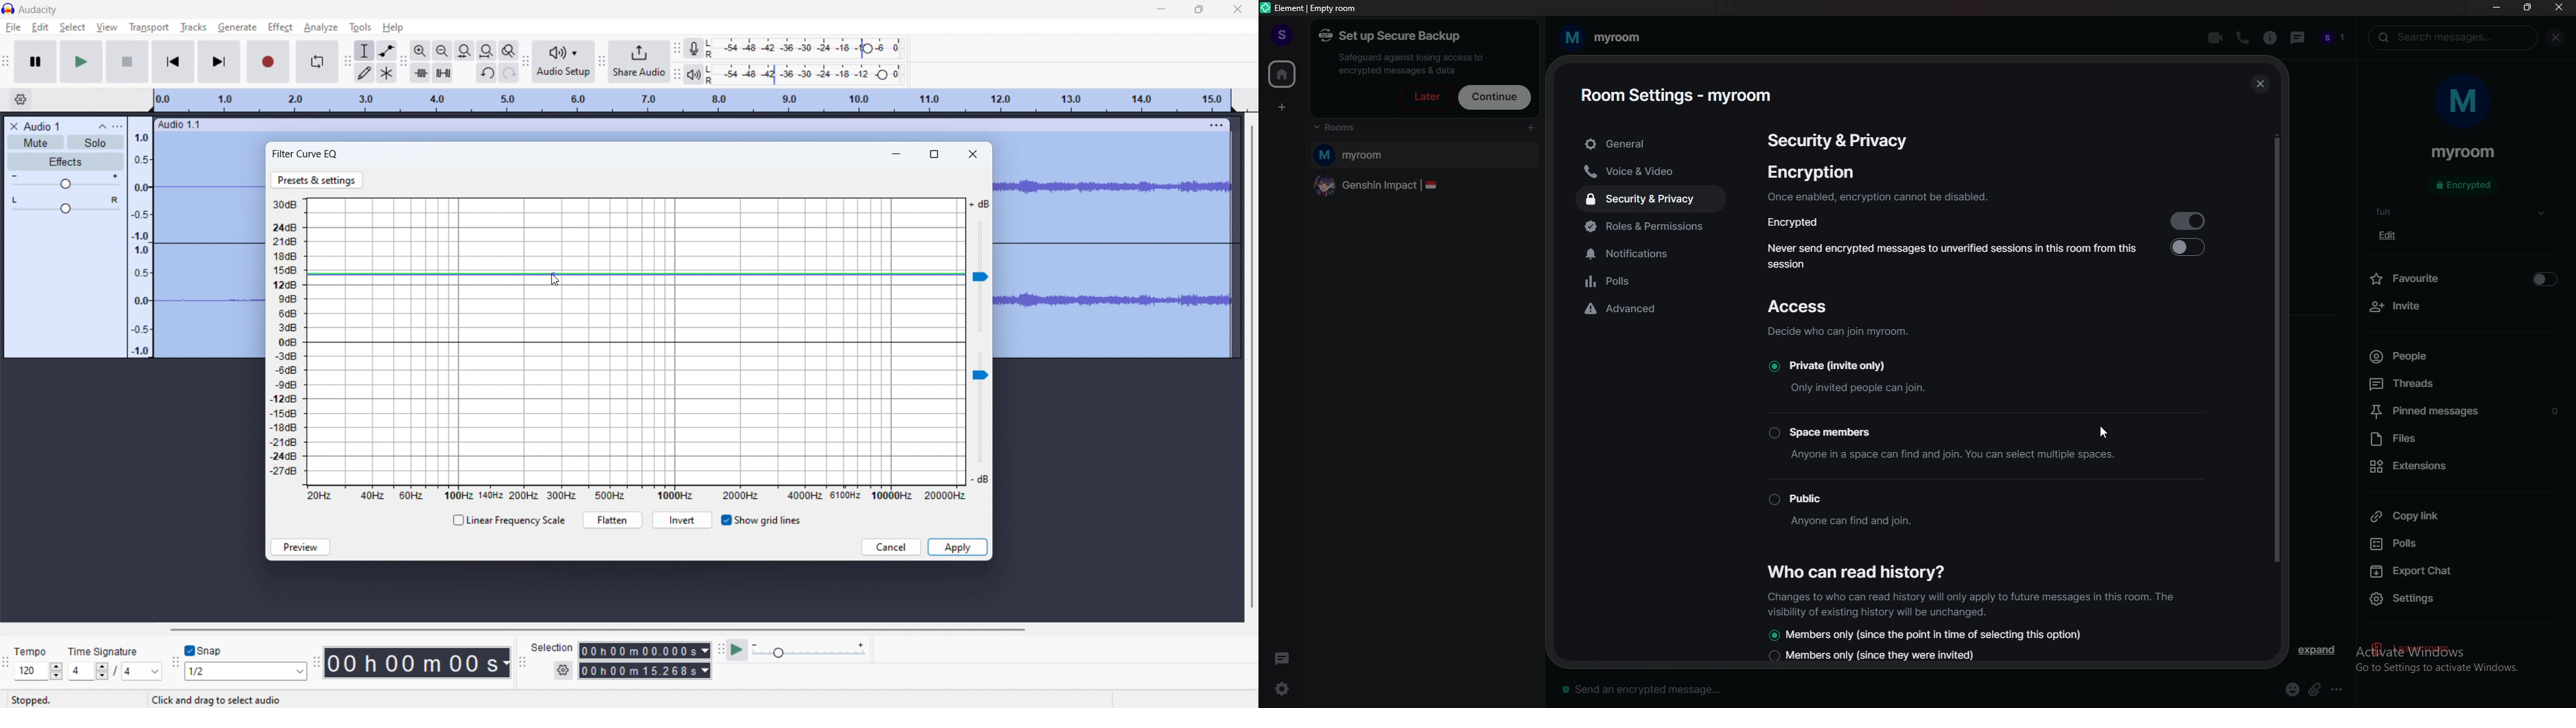  Describe the element at coordinates (683, 521) in the screenshot. I see `invert` at that location.